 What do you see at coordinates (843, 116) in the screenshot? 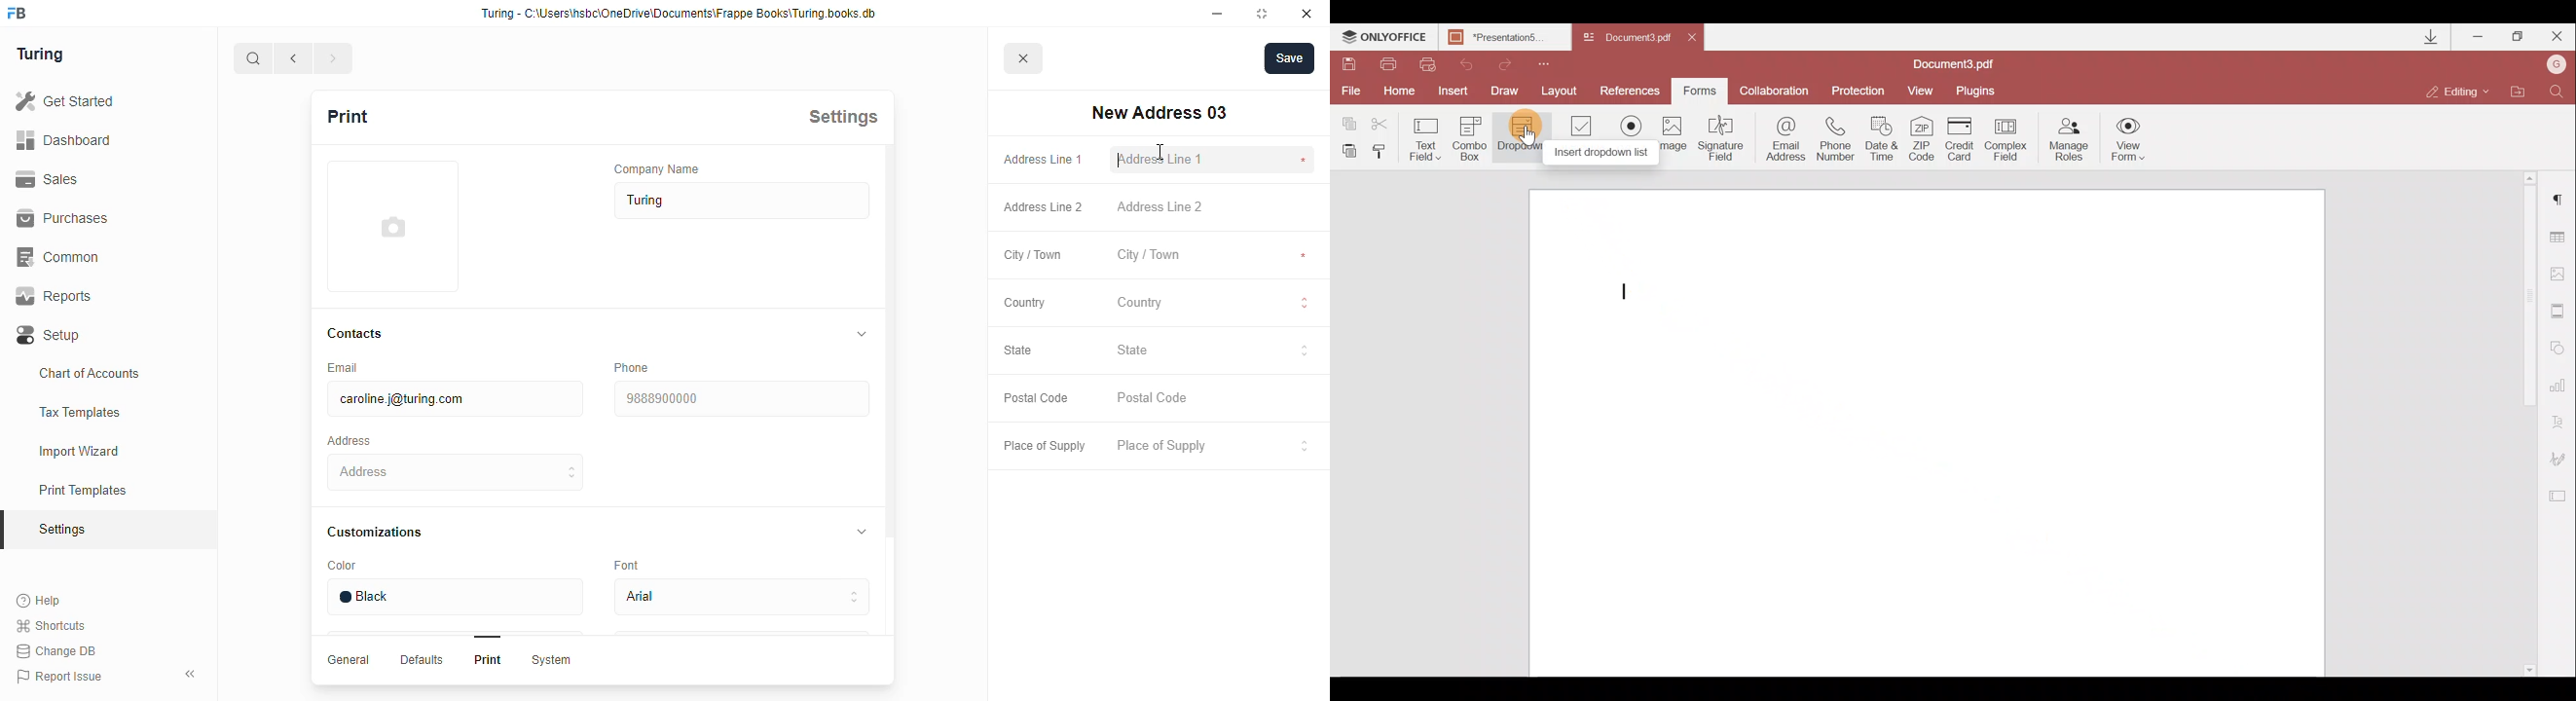
I see `settings` at bounding box center [843, 116].